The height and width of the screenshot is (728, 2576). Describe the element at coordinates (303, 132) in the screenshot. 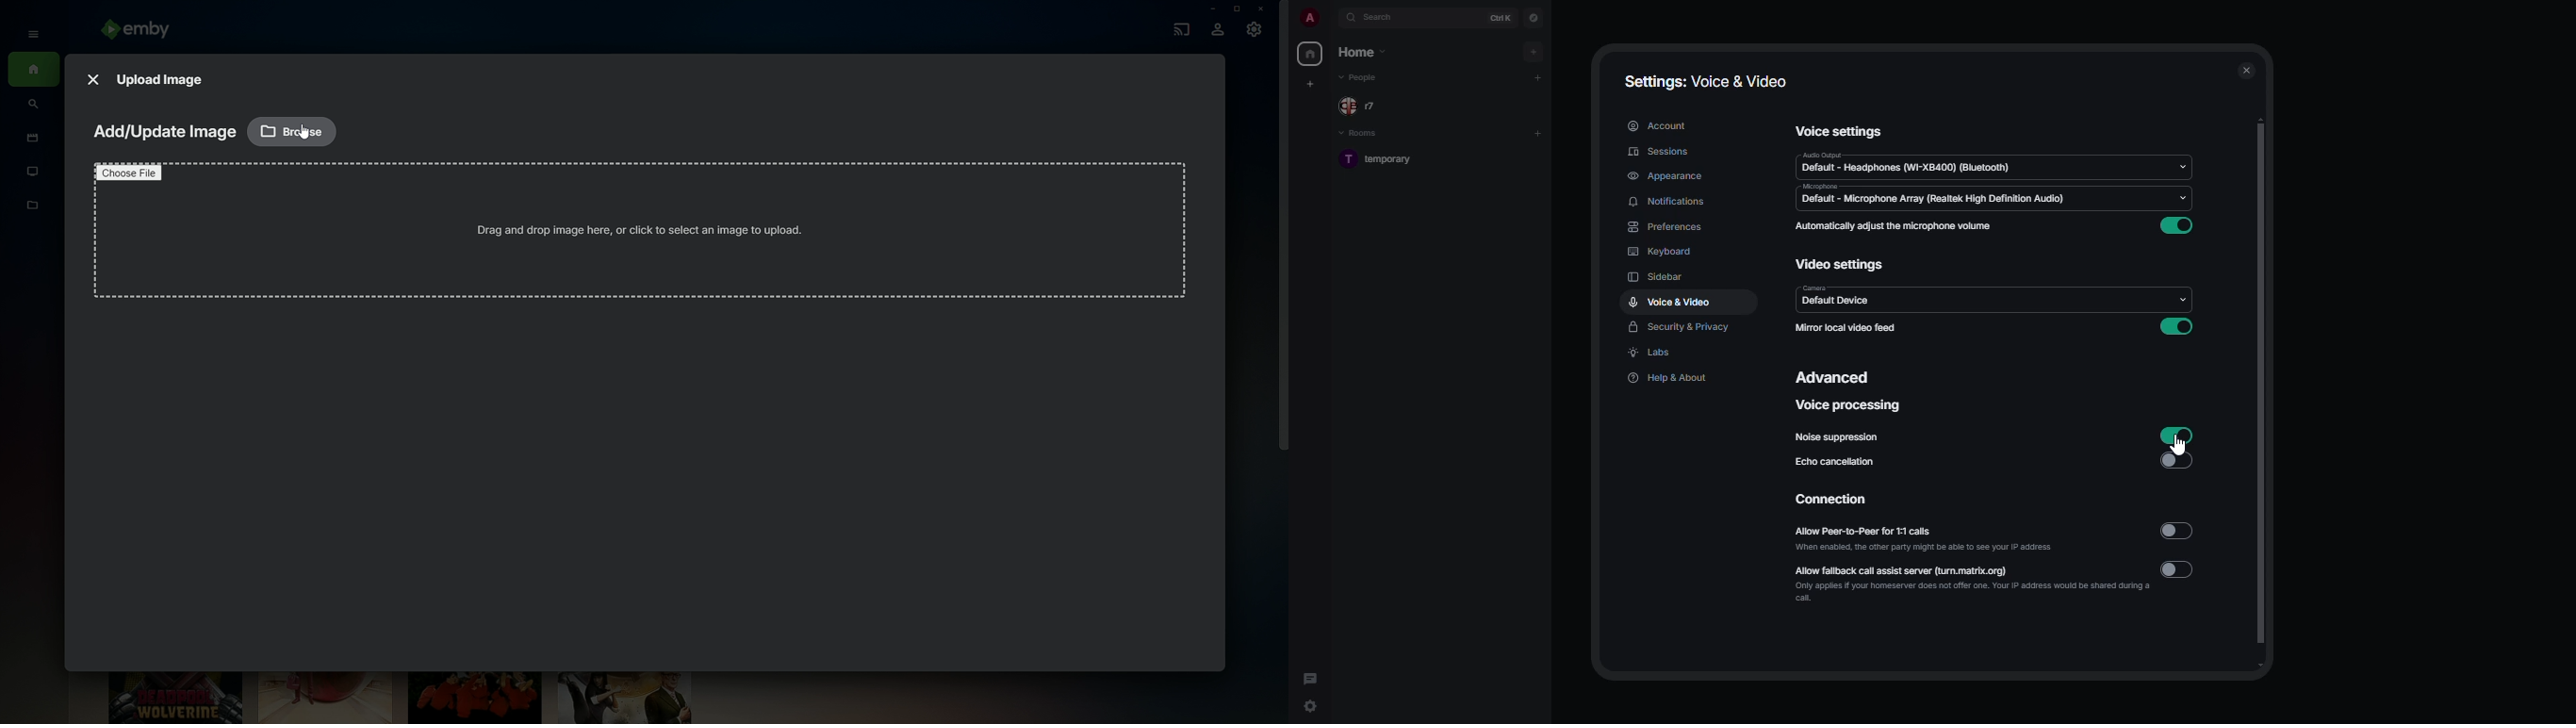

I see `` at that location.